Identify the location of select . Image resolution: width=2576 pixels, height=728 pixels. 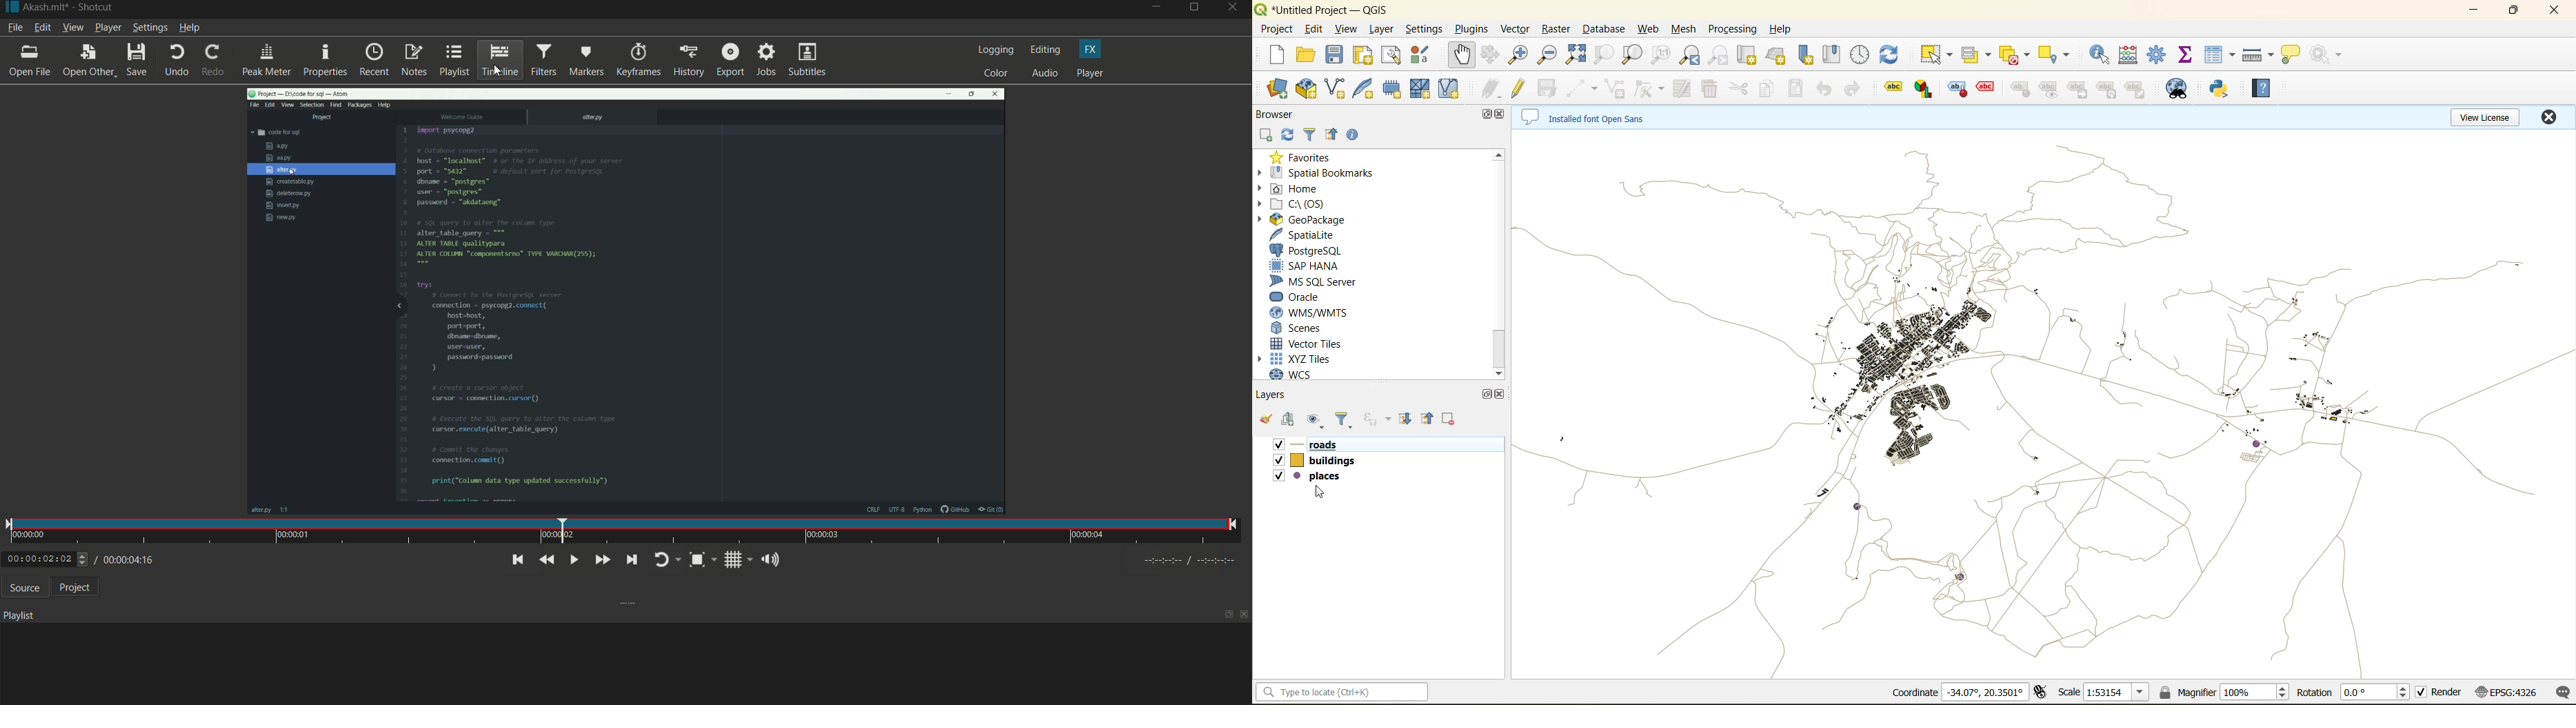
(1935, 54).